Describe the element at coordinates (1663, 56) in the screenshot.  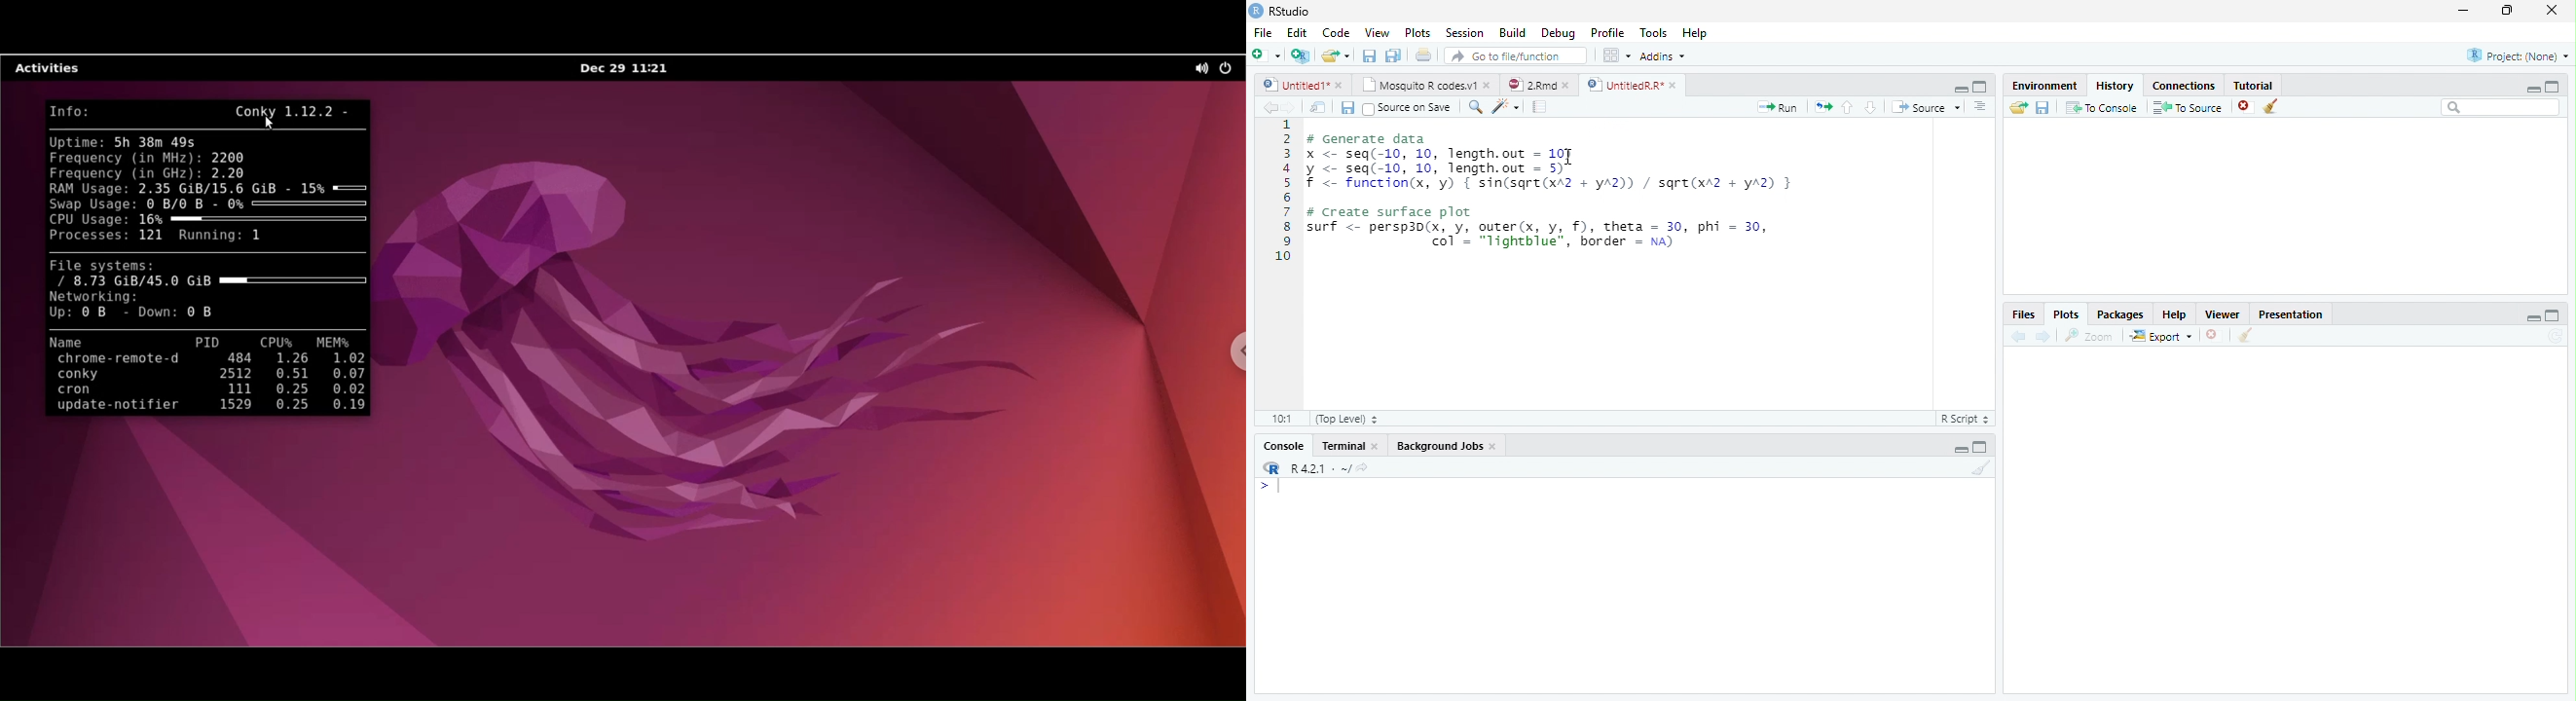
I see `Addins` at that location.